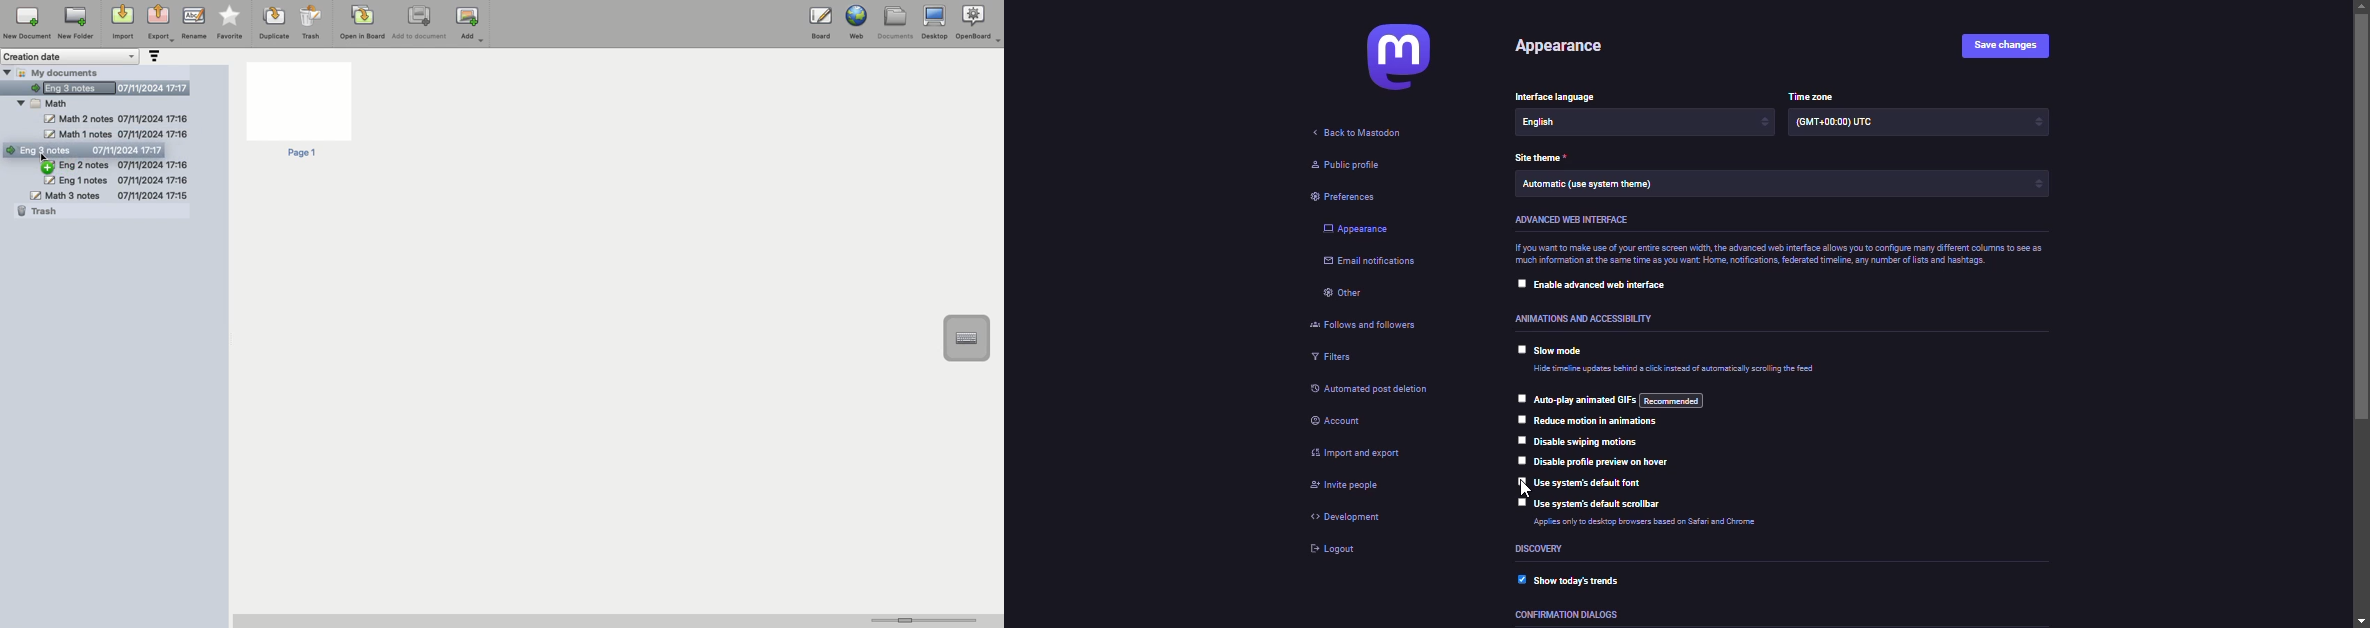 This screenshot has height=644, width=2380. What do you see at coordinates (1345, 295) in the screenshot?
I see `other` at bounding box center [1345, 295].